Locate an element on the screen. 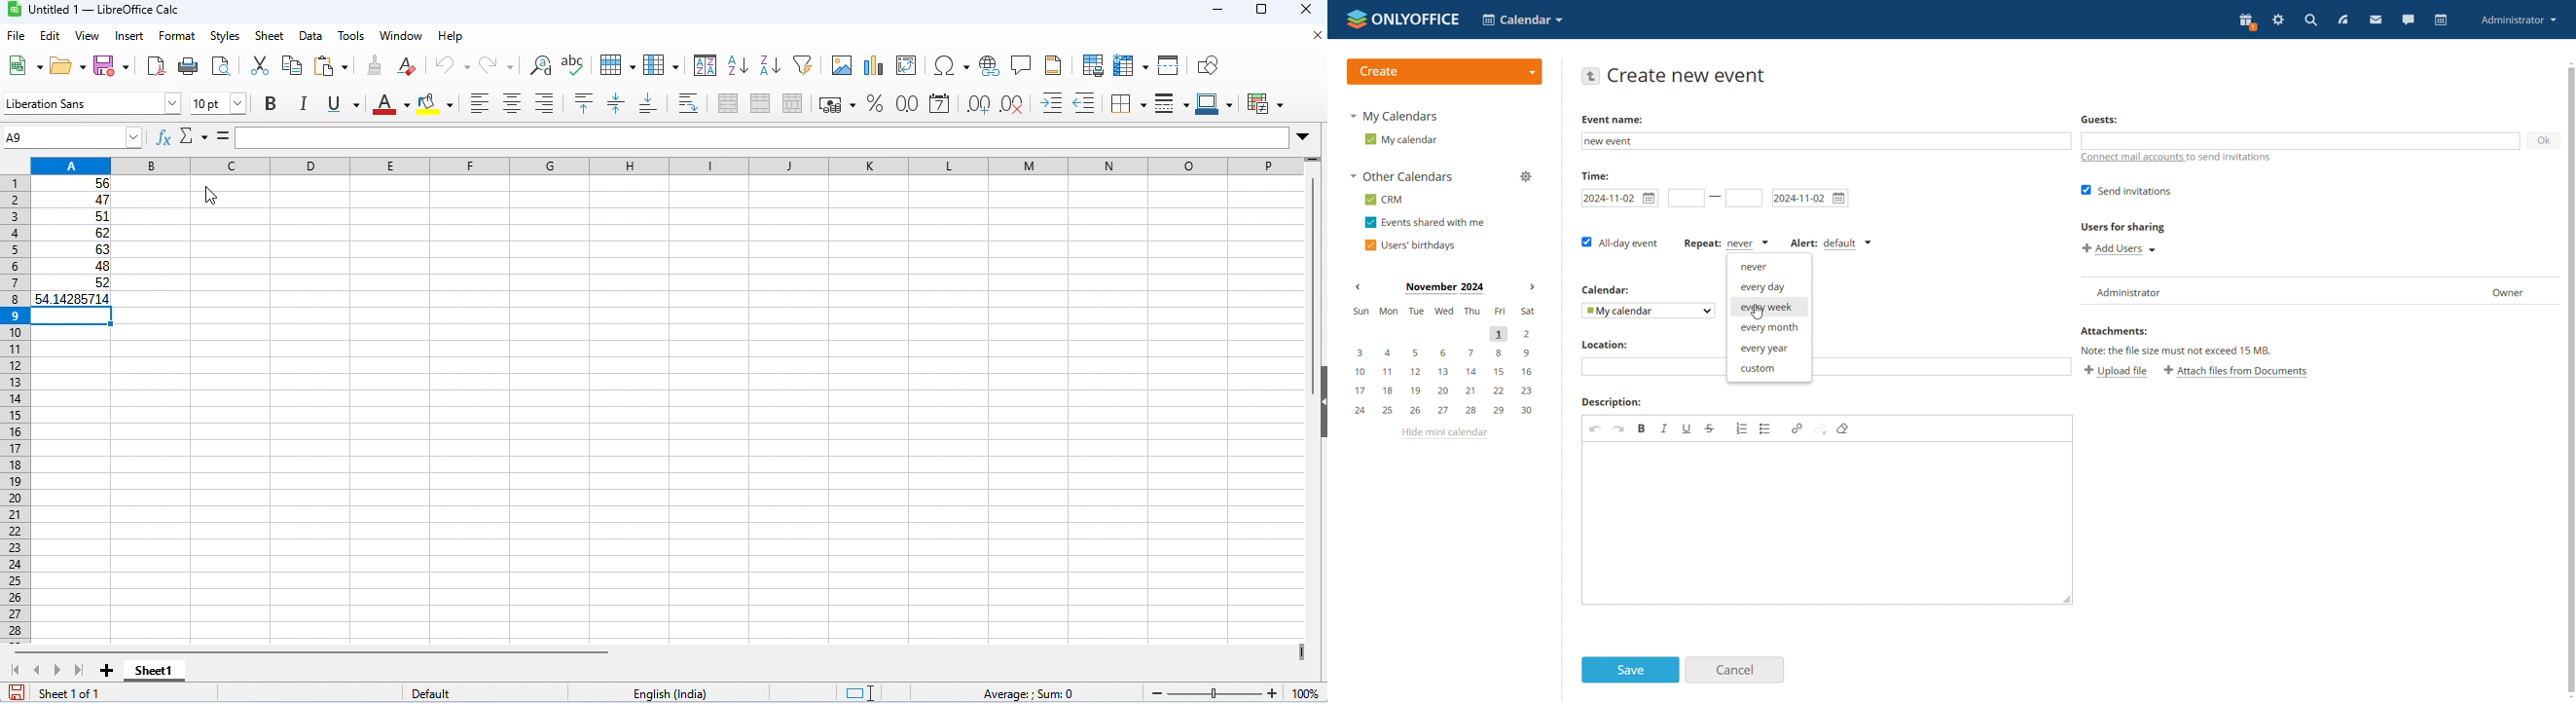  italics is located at coordinates (302, 103).